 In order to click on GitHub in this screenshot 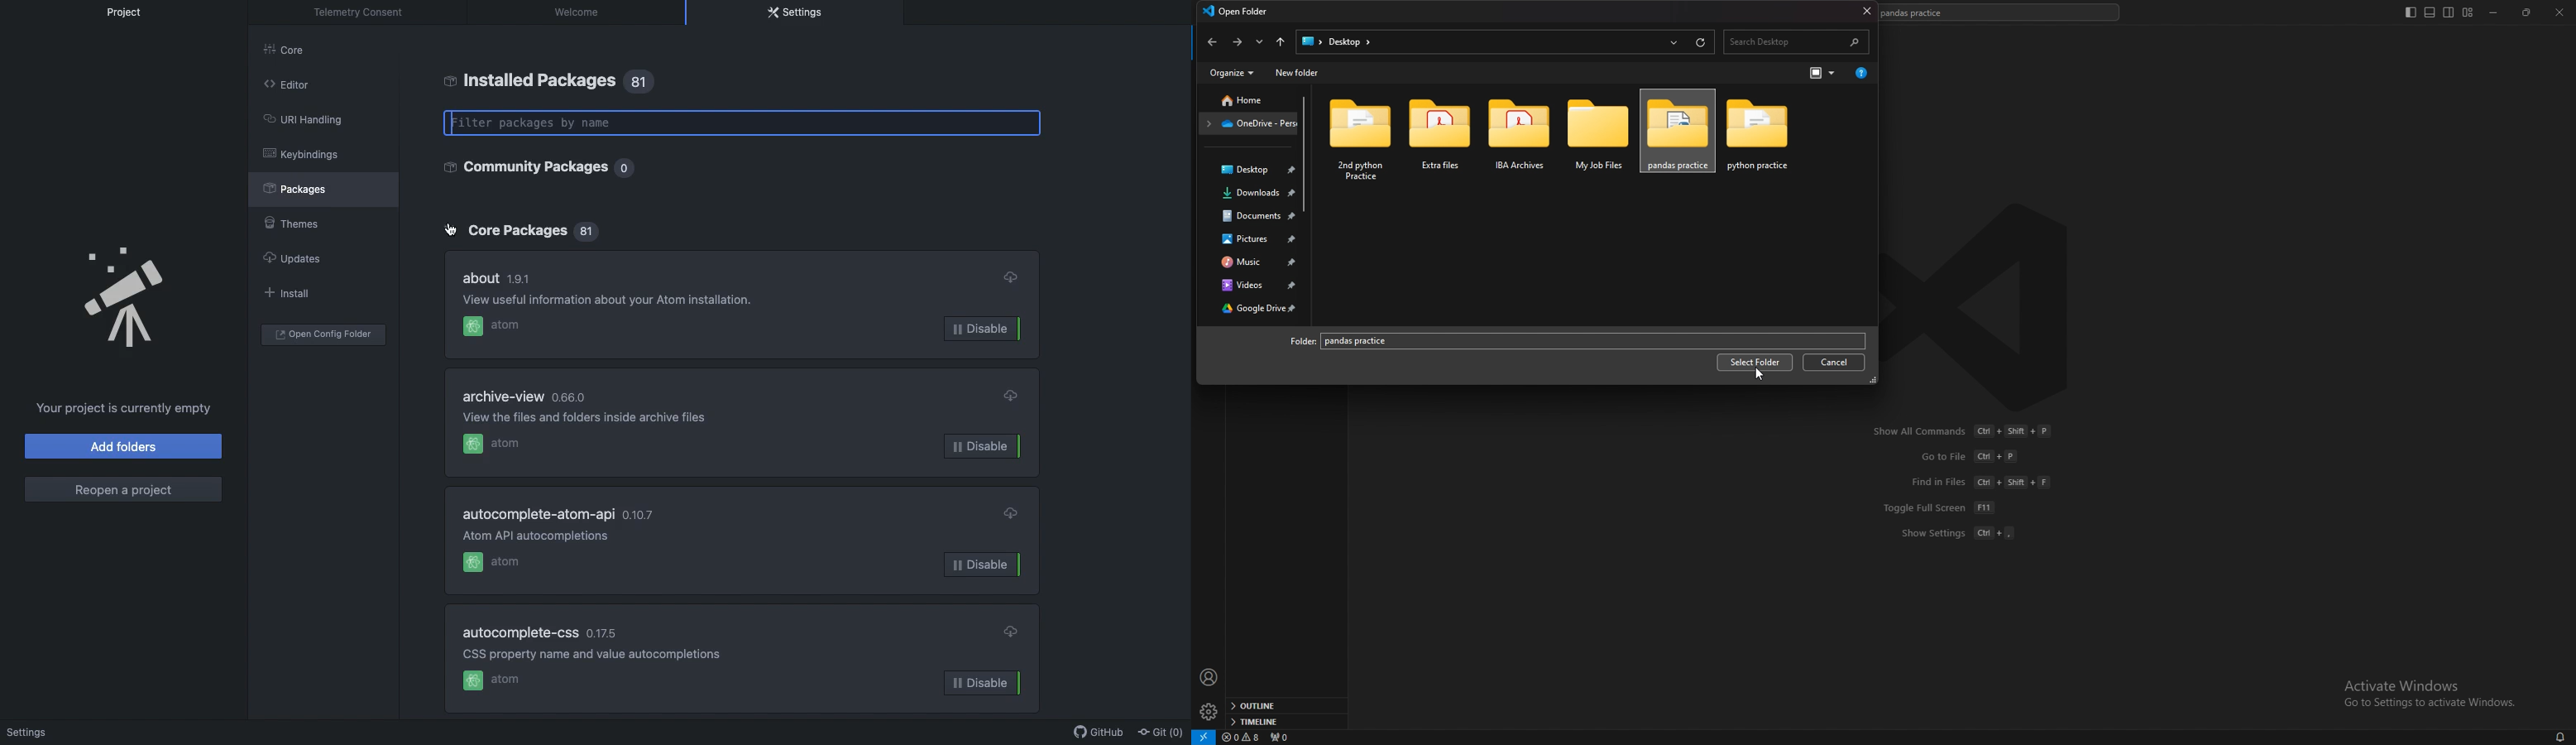, I will do `click(1094, 733)`.